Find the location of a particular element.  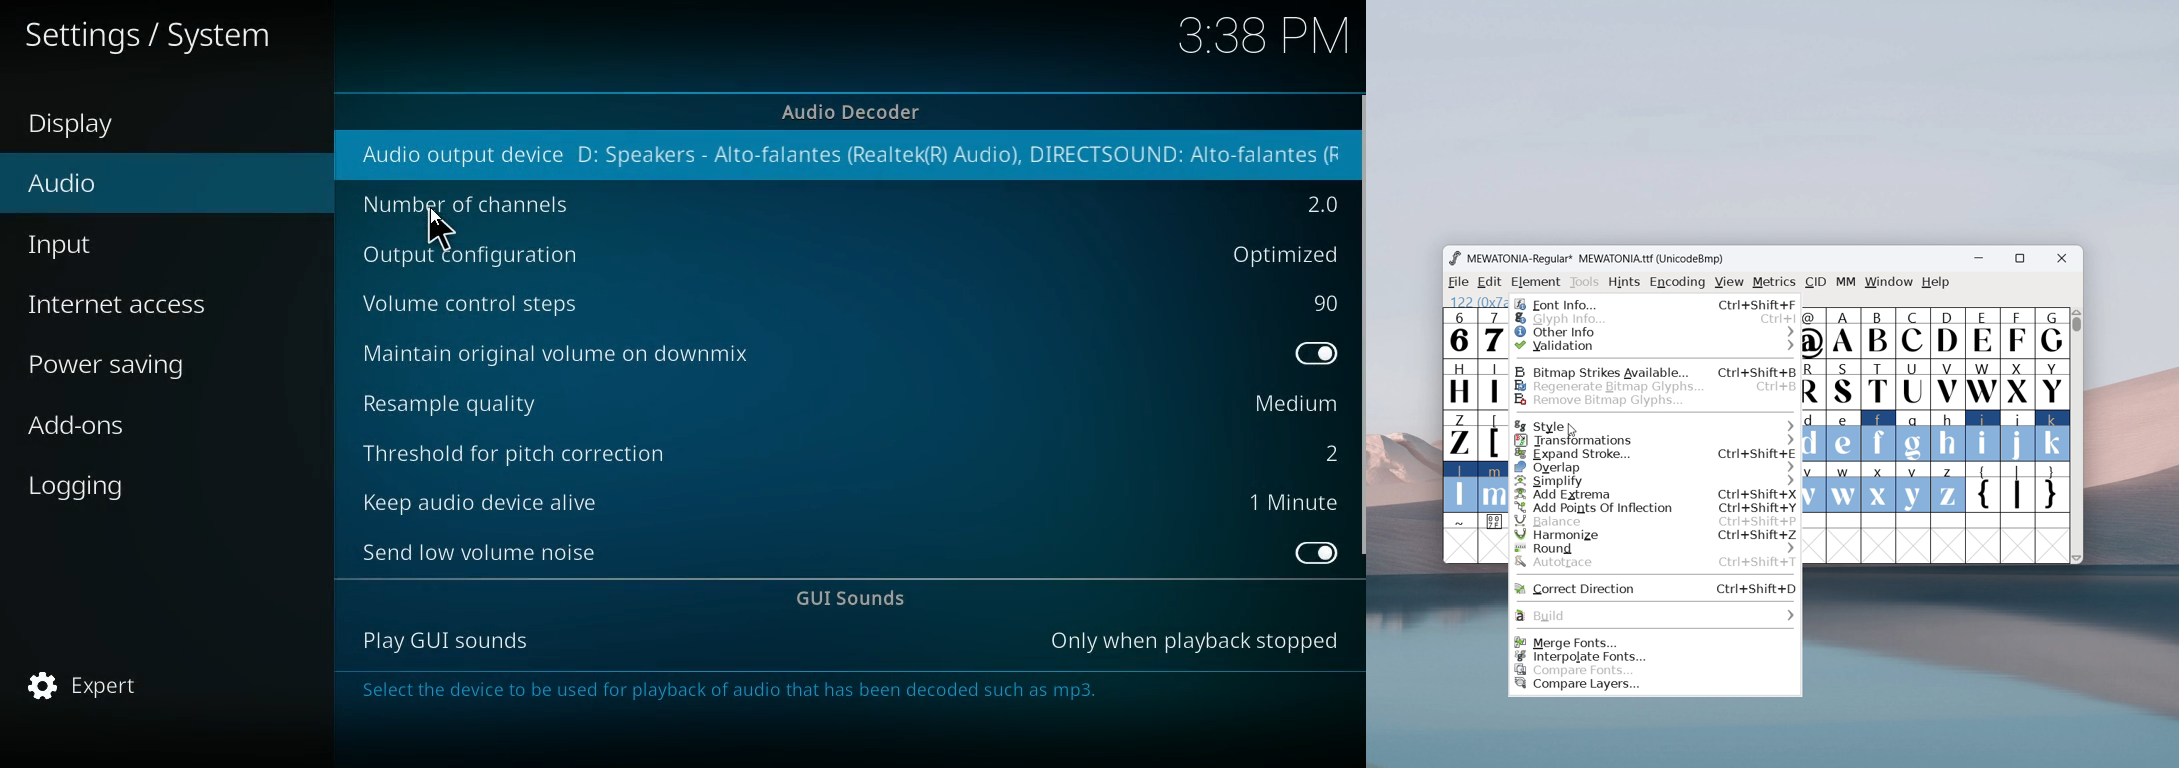

{ is located at coordinates (1983, 489).